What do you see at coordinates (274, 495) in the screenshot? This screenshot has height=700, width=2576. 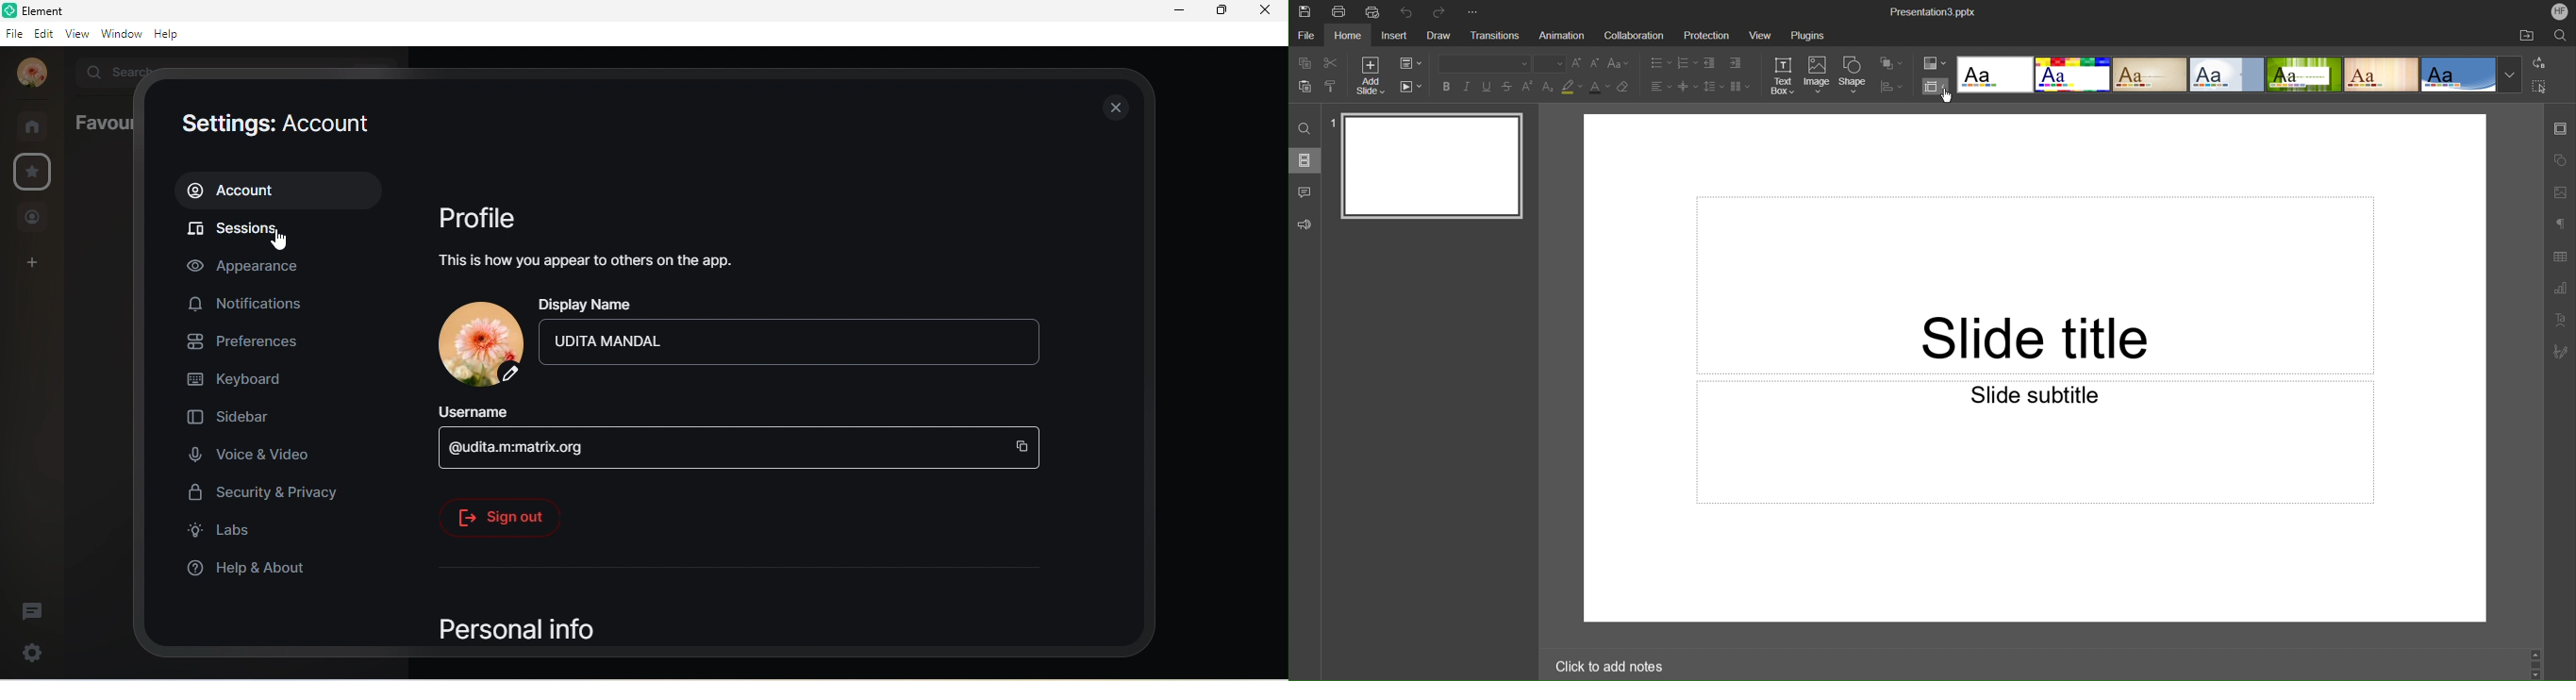 I see `security and privacy` at bounding box center [274, 495].